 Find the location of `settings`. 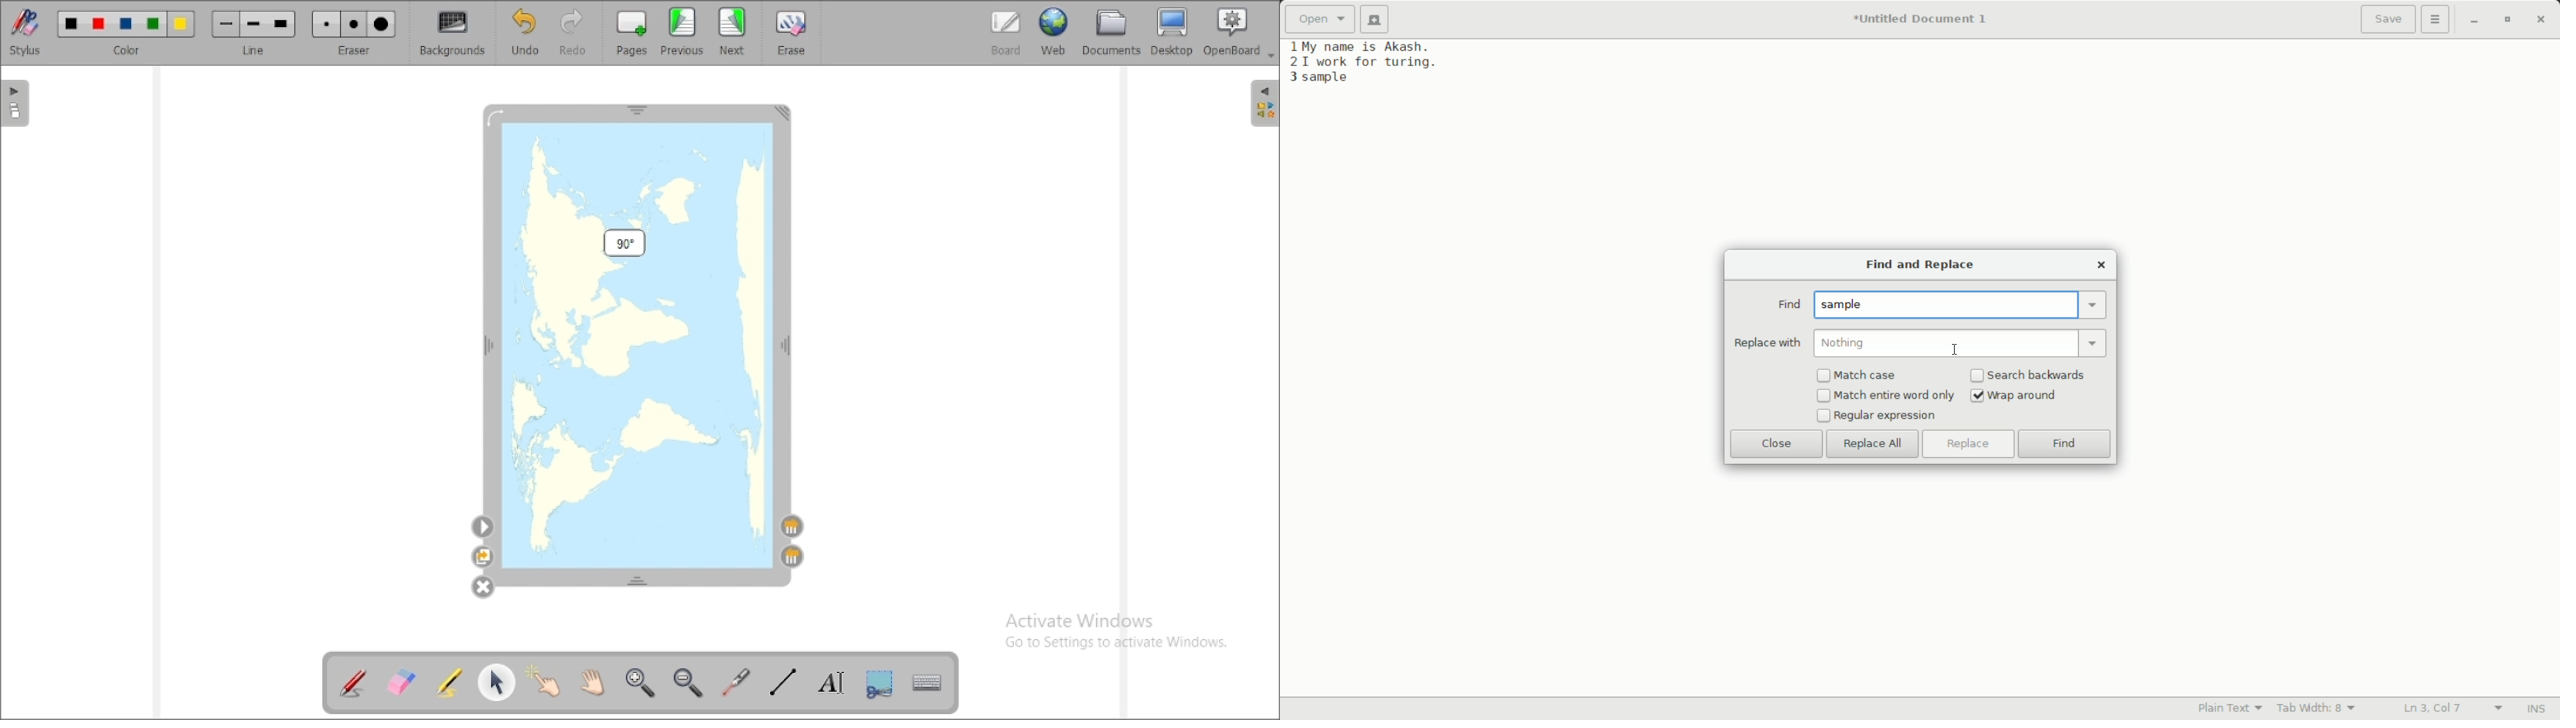

settings is located at coordinates (483, 527).